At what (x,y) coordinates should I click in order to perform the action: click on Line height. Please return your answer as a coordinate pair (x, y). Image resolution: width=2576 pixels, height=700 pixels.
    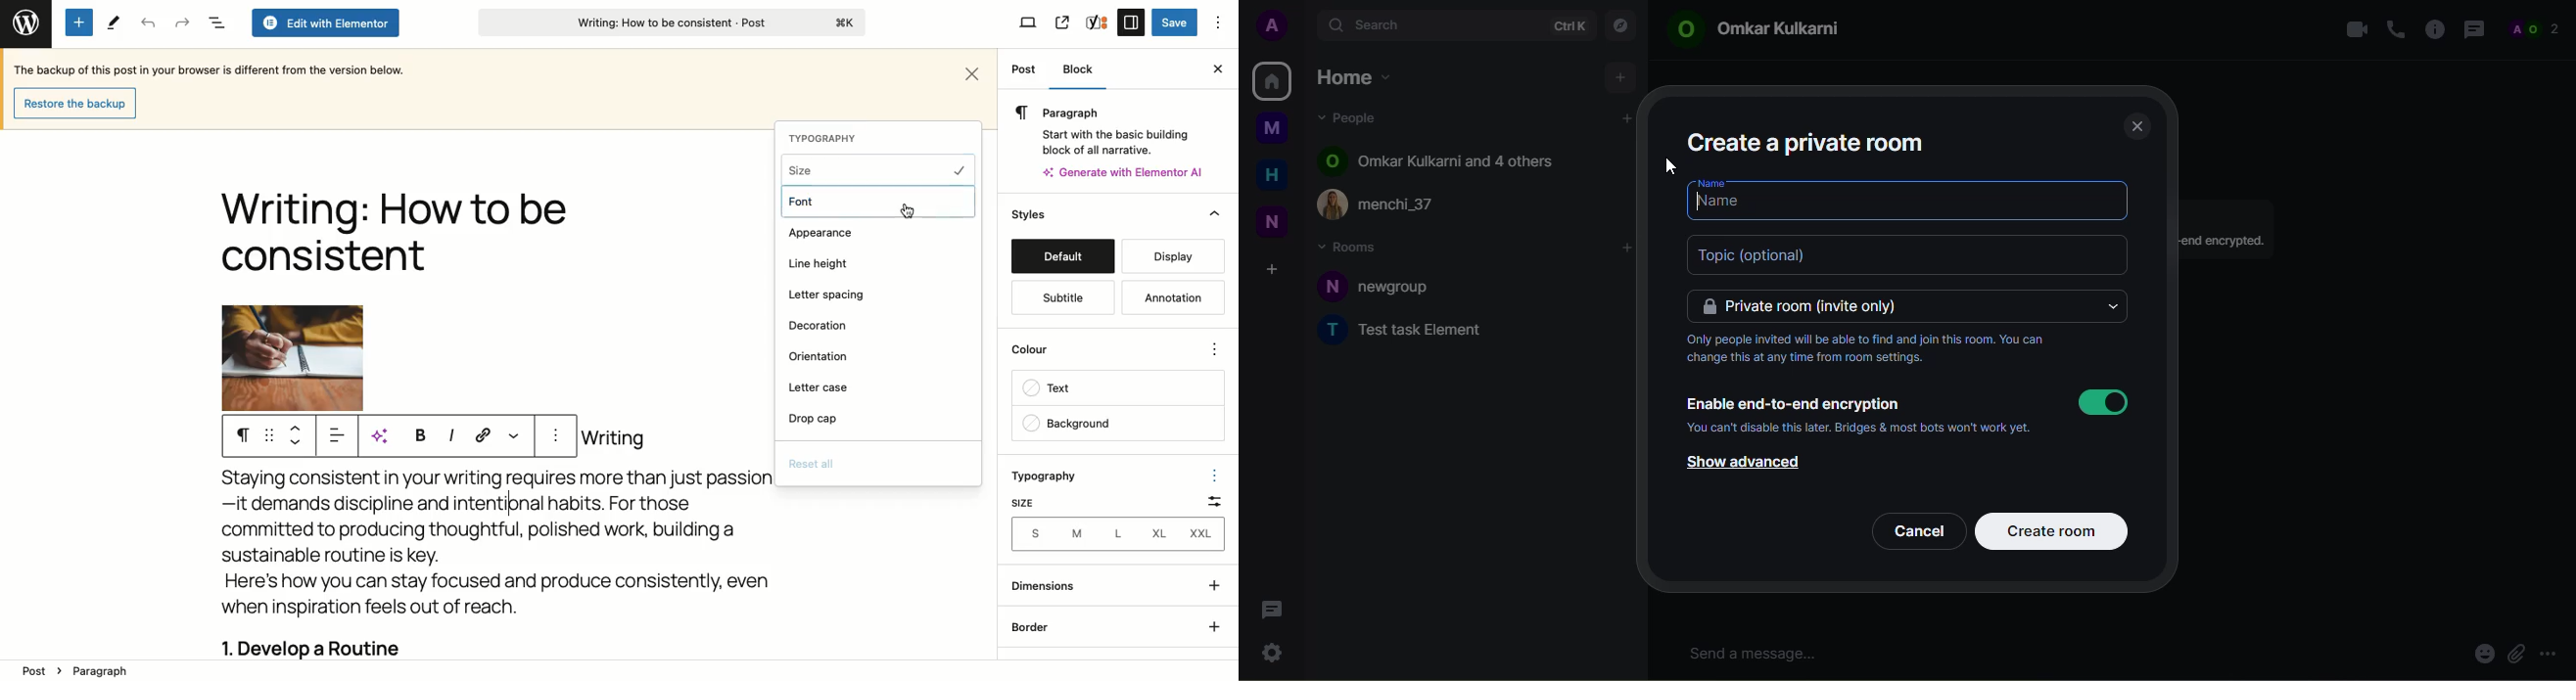
    Looking at the image, I should click on (822, 264).